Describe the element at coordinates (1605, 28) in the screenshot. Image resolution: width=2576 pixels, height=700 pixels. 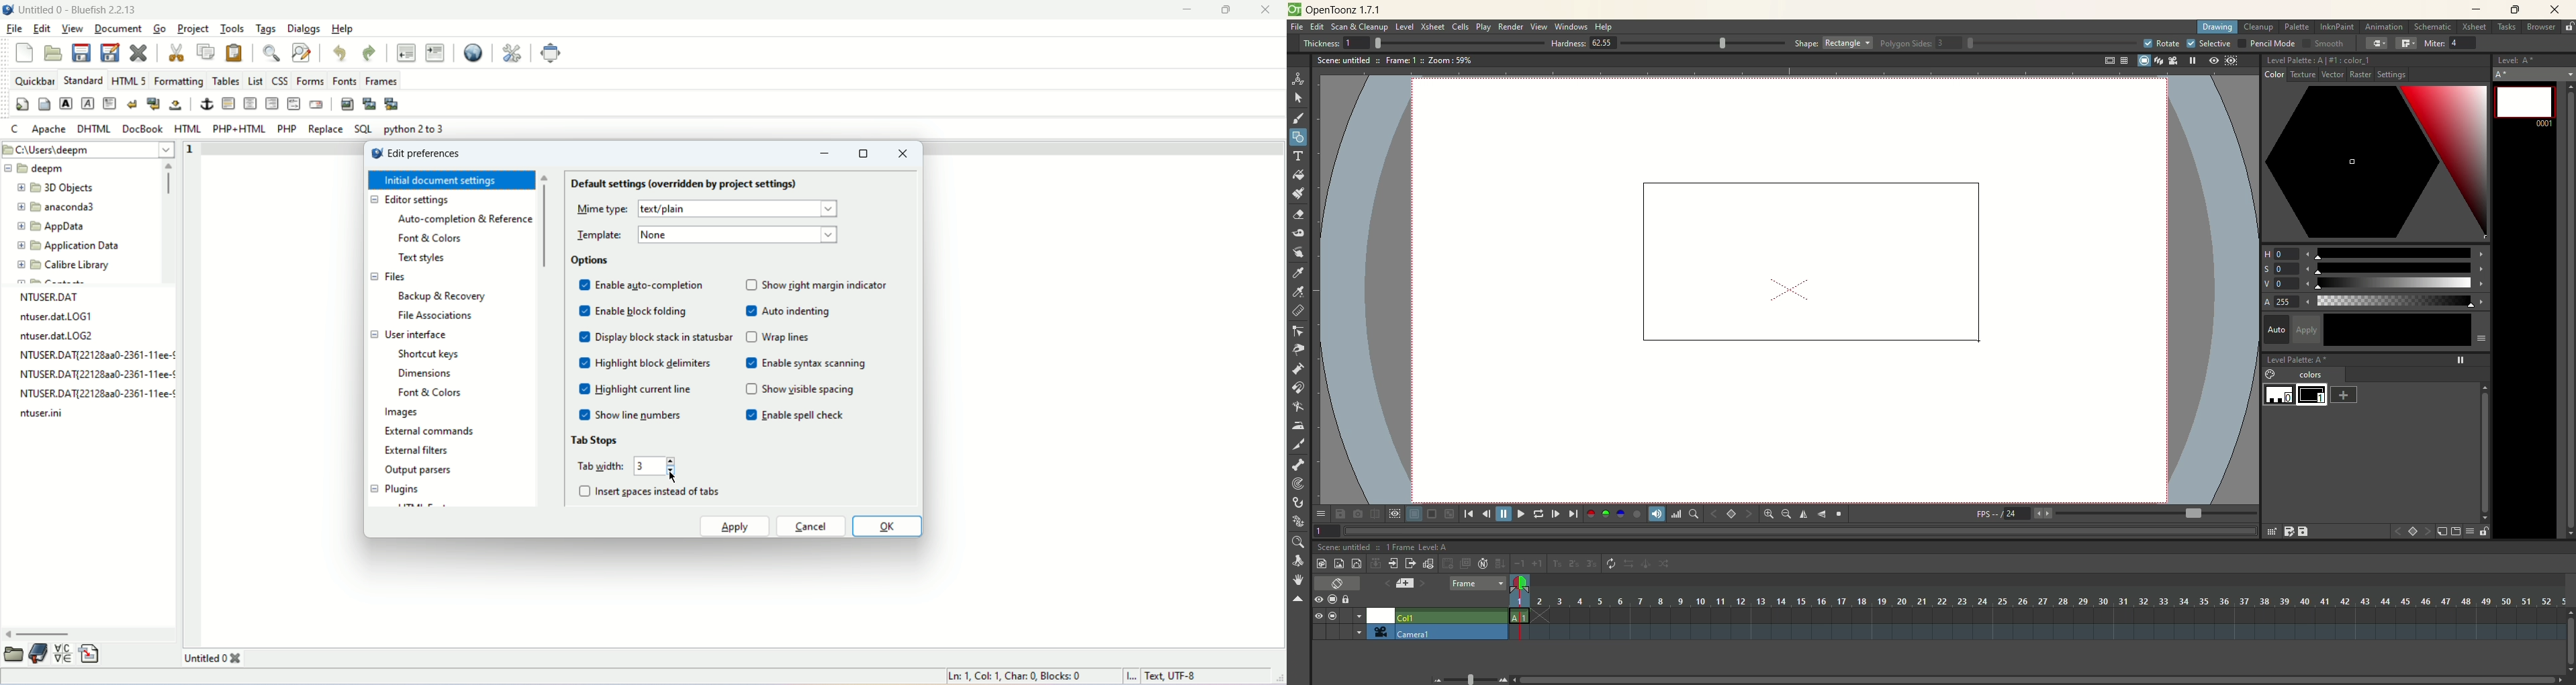
I see `help` at that location.